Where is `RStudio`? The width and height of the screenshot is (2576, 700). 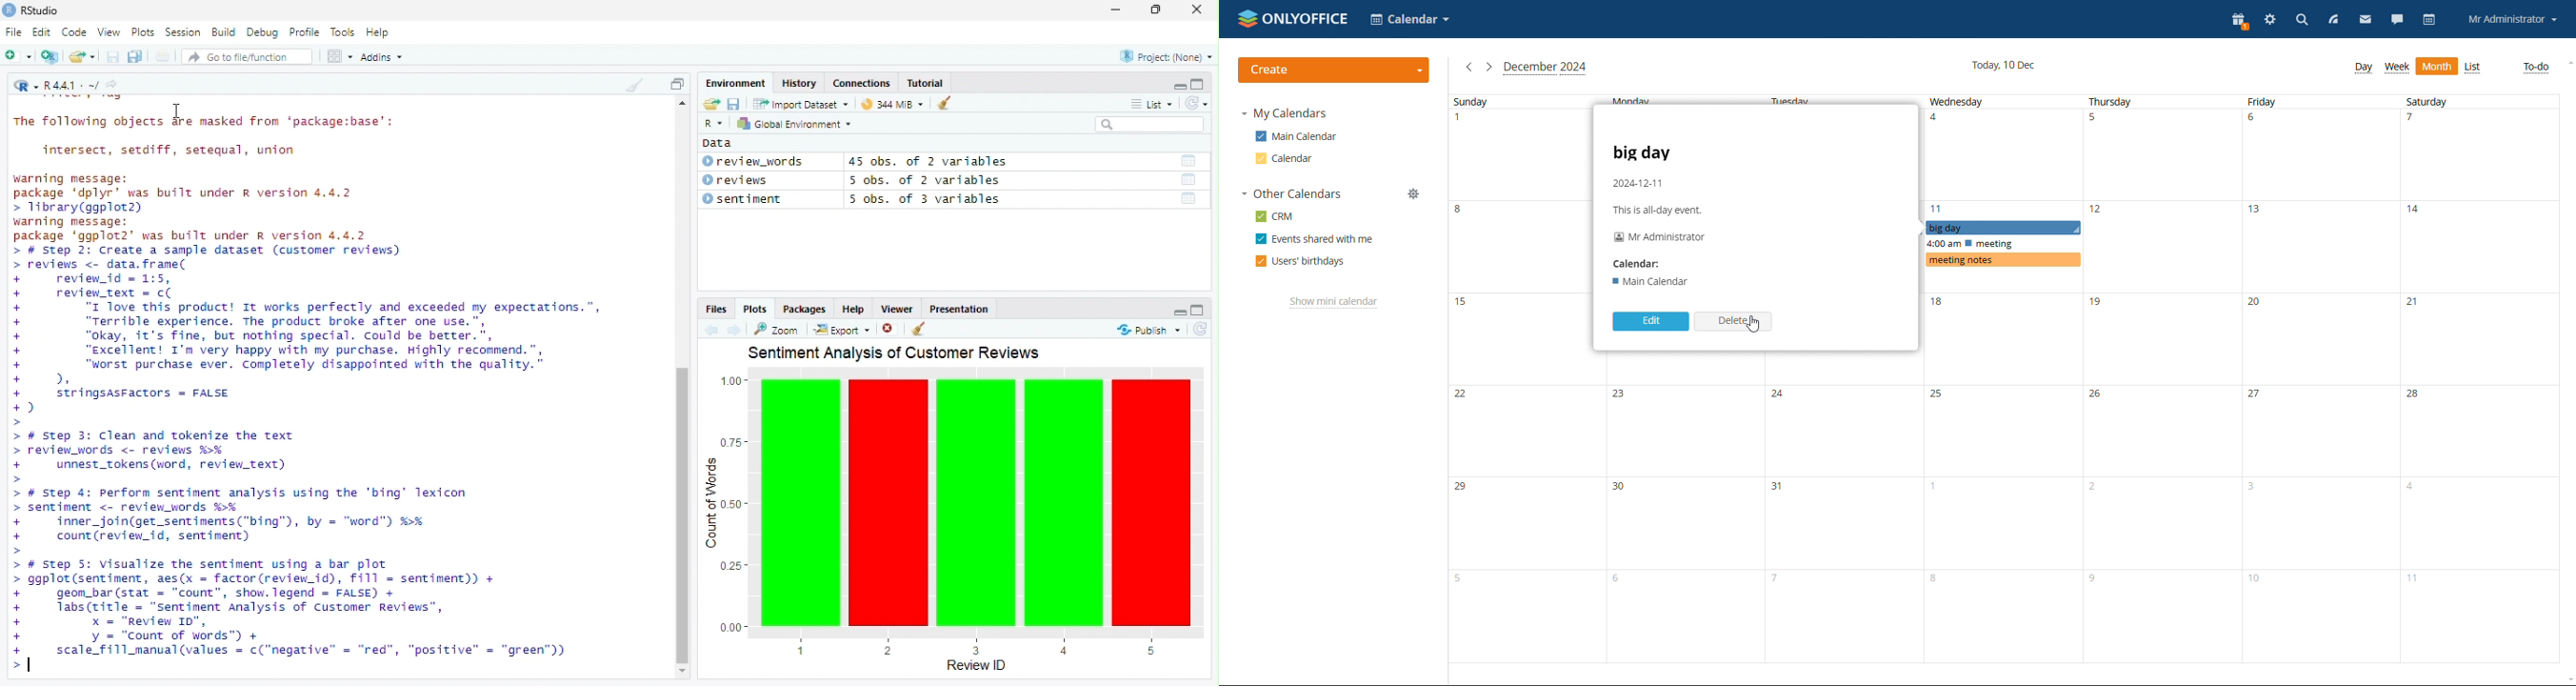
RStudio is located at coordinates (31, 10).